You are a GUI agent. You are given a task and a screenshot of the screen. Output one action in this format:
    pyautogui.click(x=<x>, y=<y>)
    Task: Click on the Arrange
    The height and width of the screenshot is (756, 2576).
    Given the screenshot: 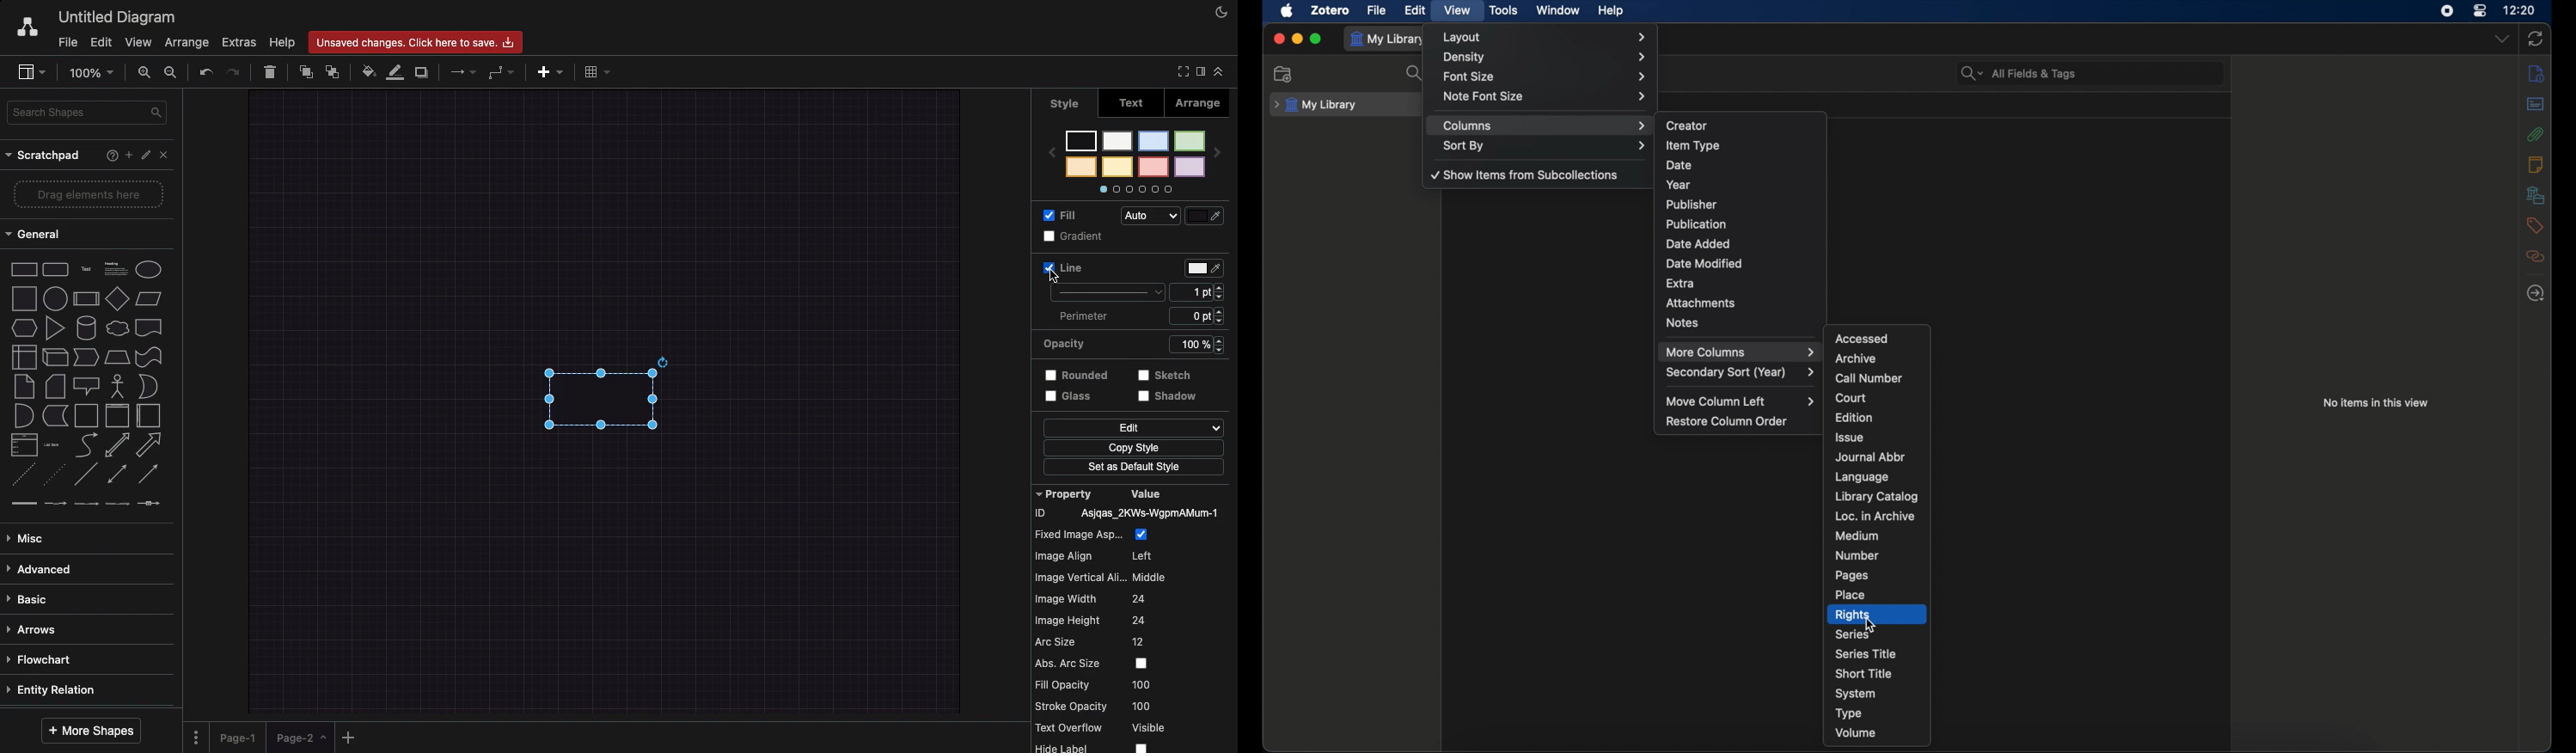 What is the action you would take?
    pyautogui.click(x=1206, y=101)
    